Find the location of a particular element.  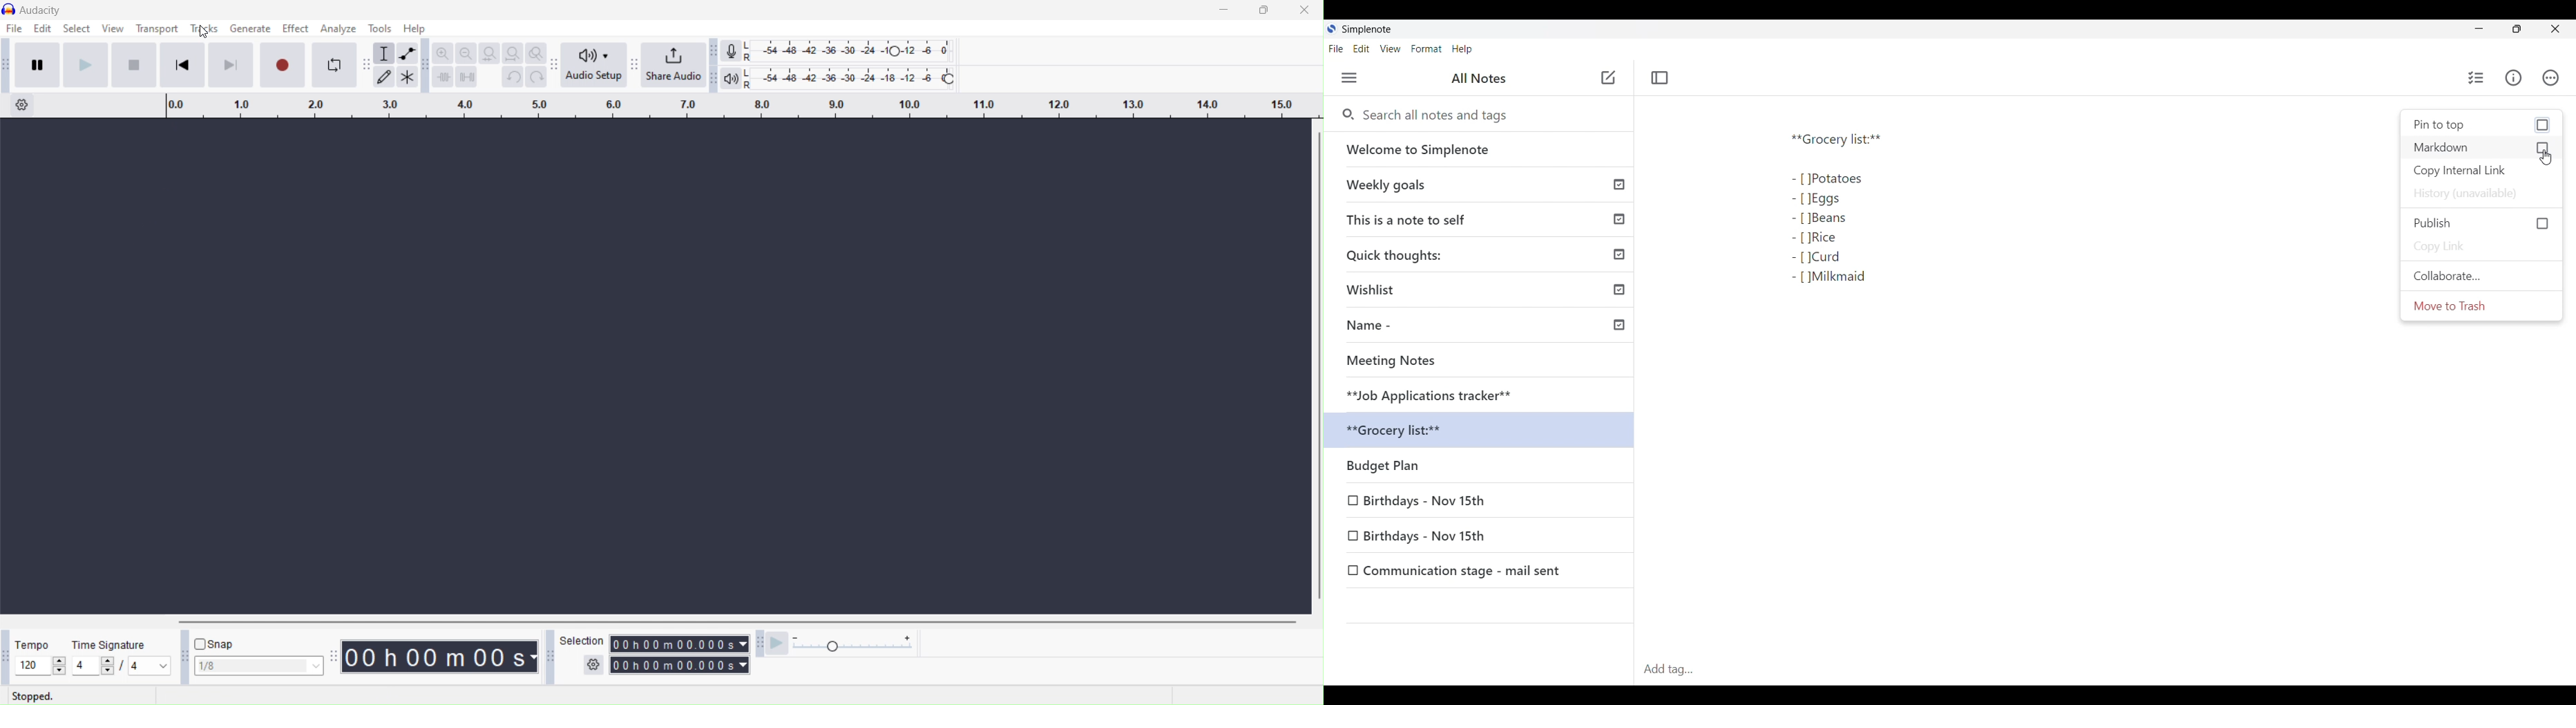

Audio setup is located at coordinates (595, 66).